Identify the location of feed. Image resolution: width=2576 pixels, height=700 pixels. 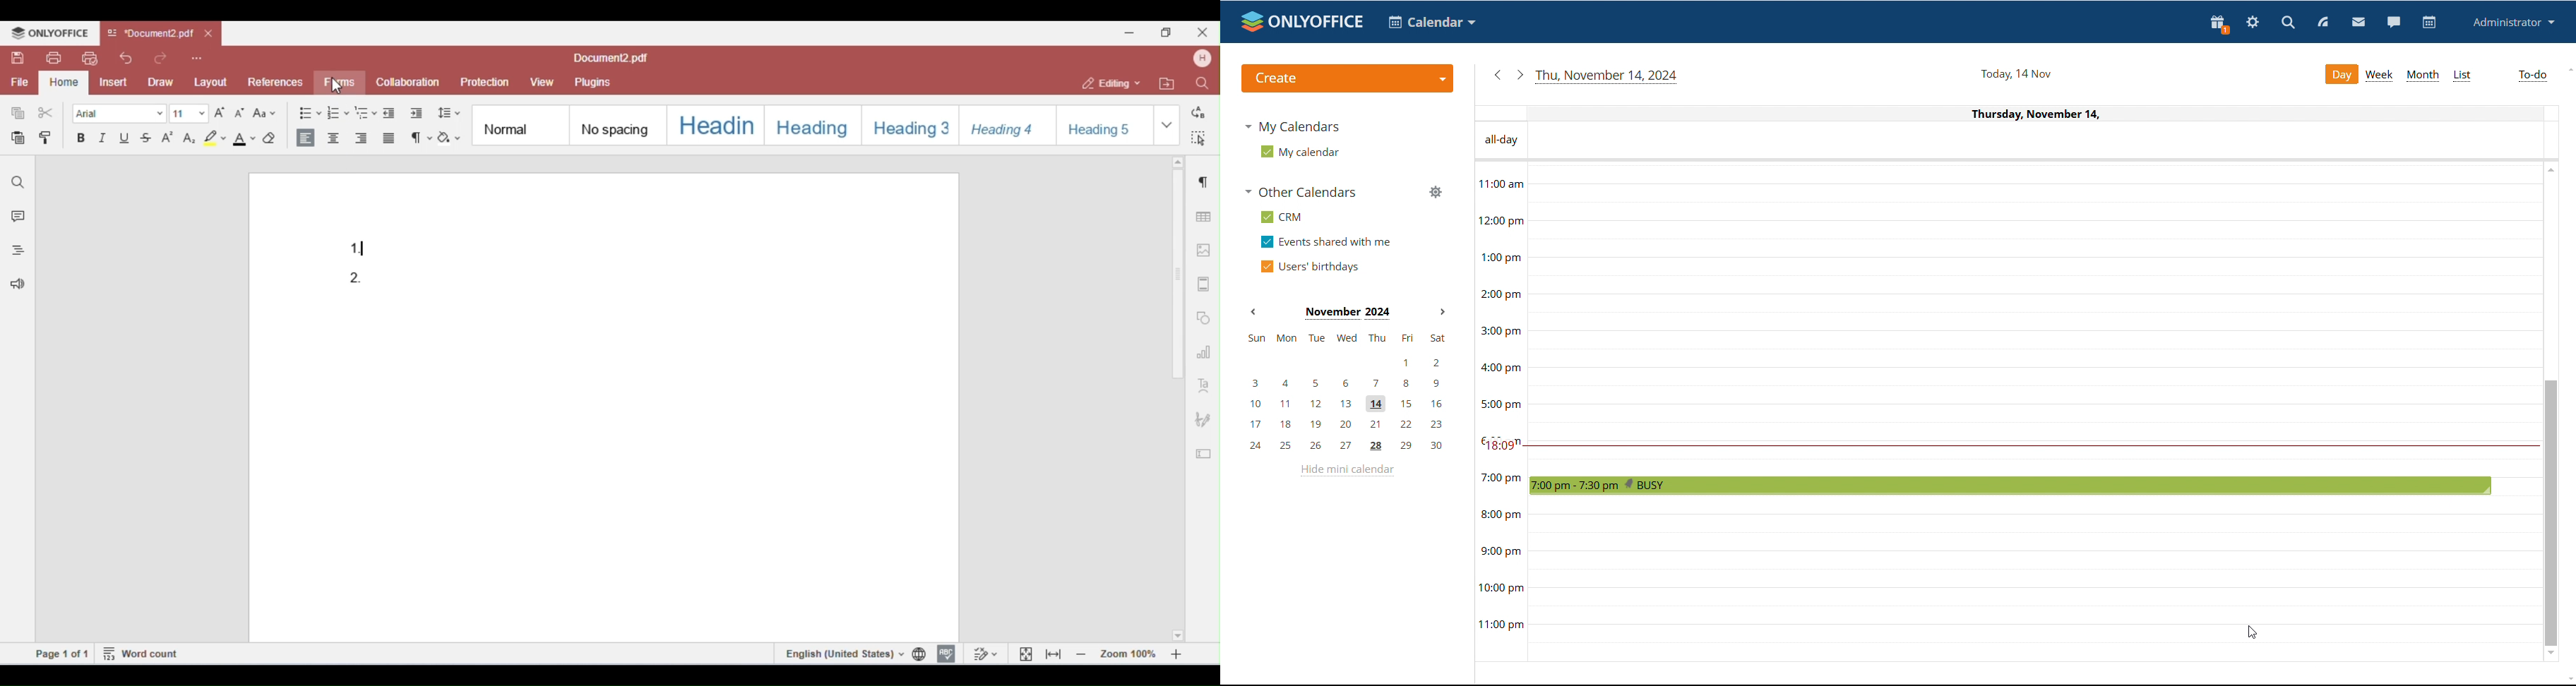
(2325, 22).